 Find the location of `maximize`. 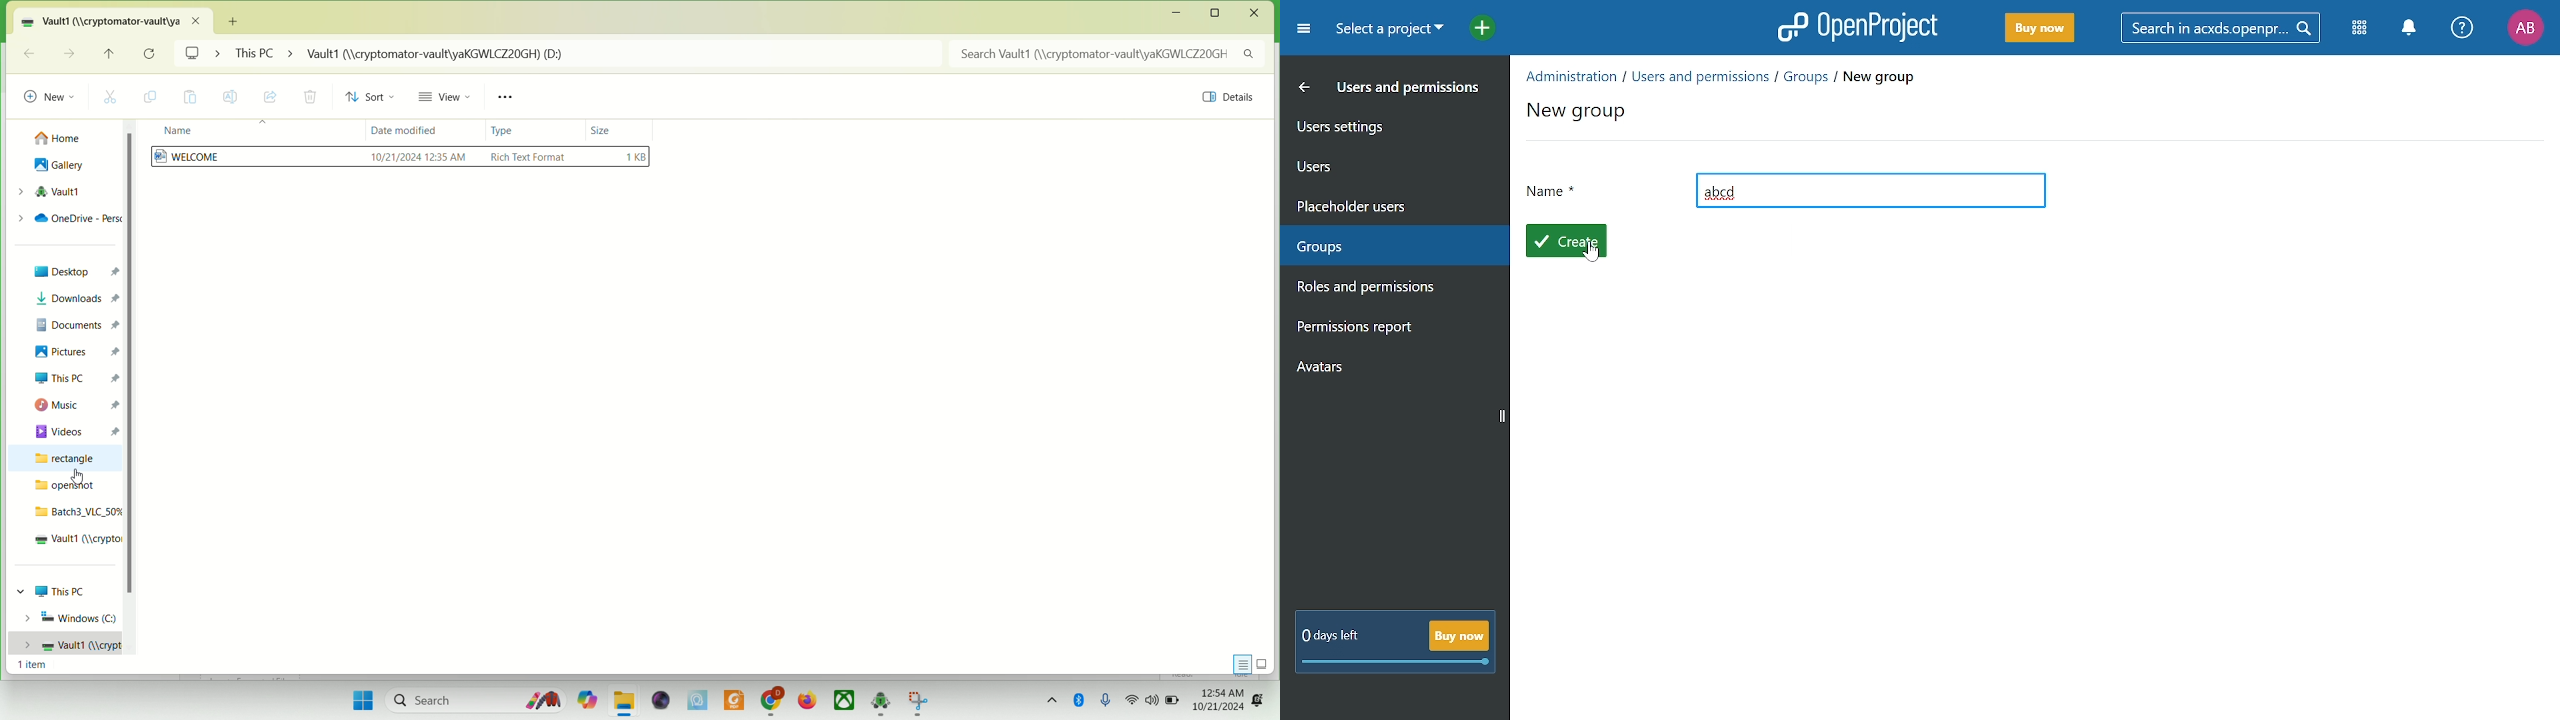

maximize is located at coordinates (1219, 13).